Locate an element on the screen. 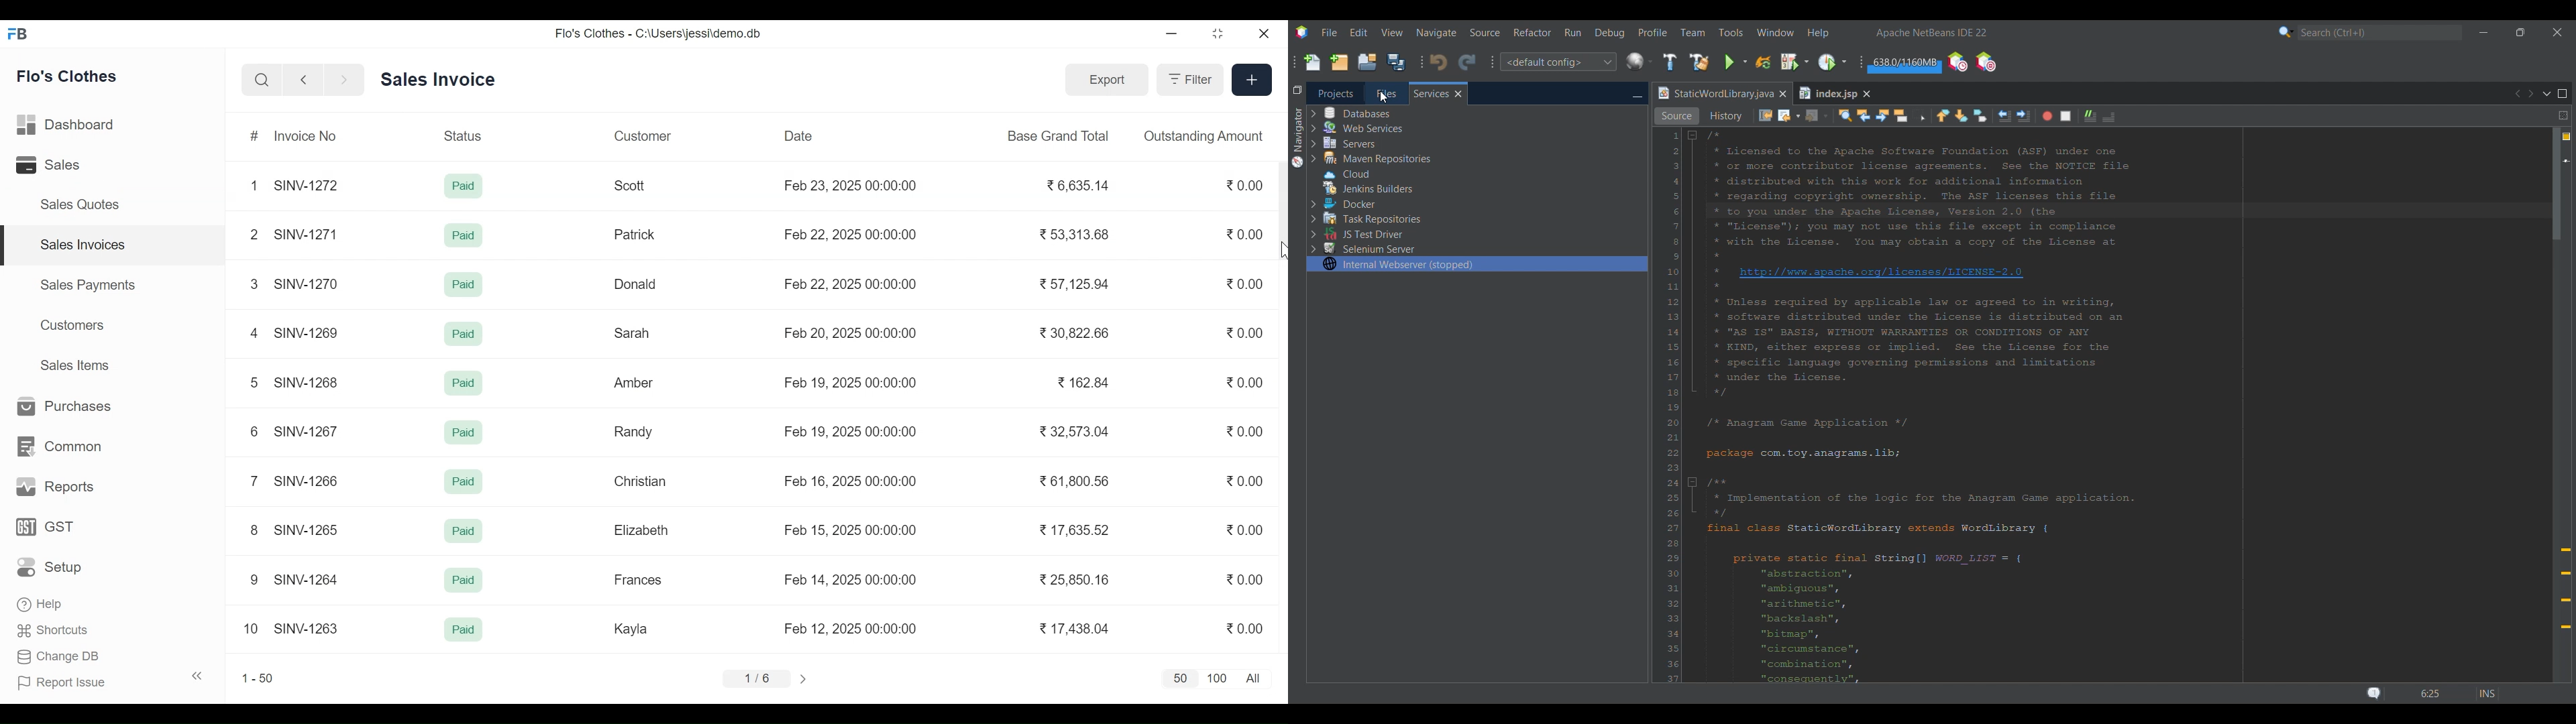 The image size is (2576, 728). 1/6 is located at coordinates (755, 676).